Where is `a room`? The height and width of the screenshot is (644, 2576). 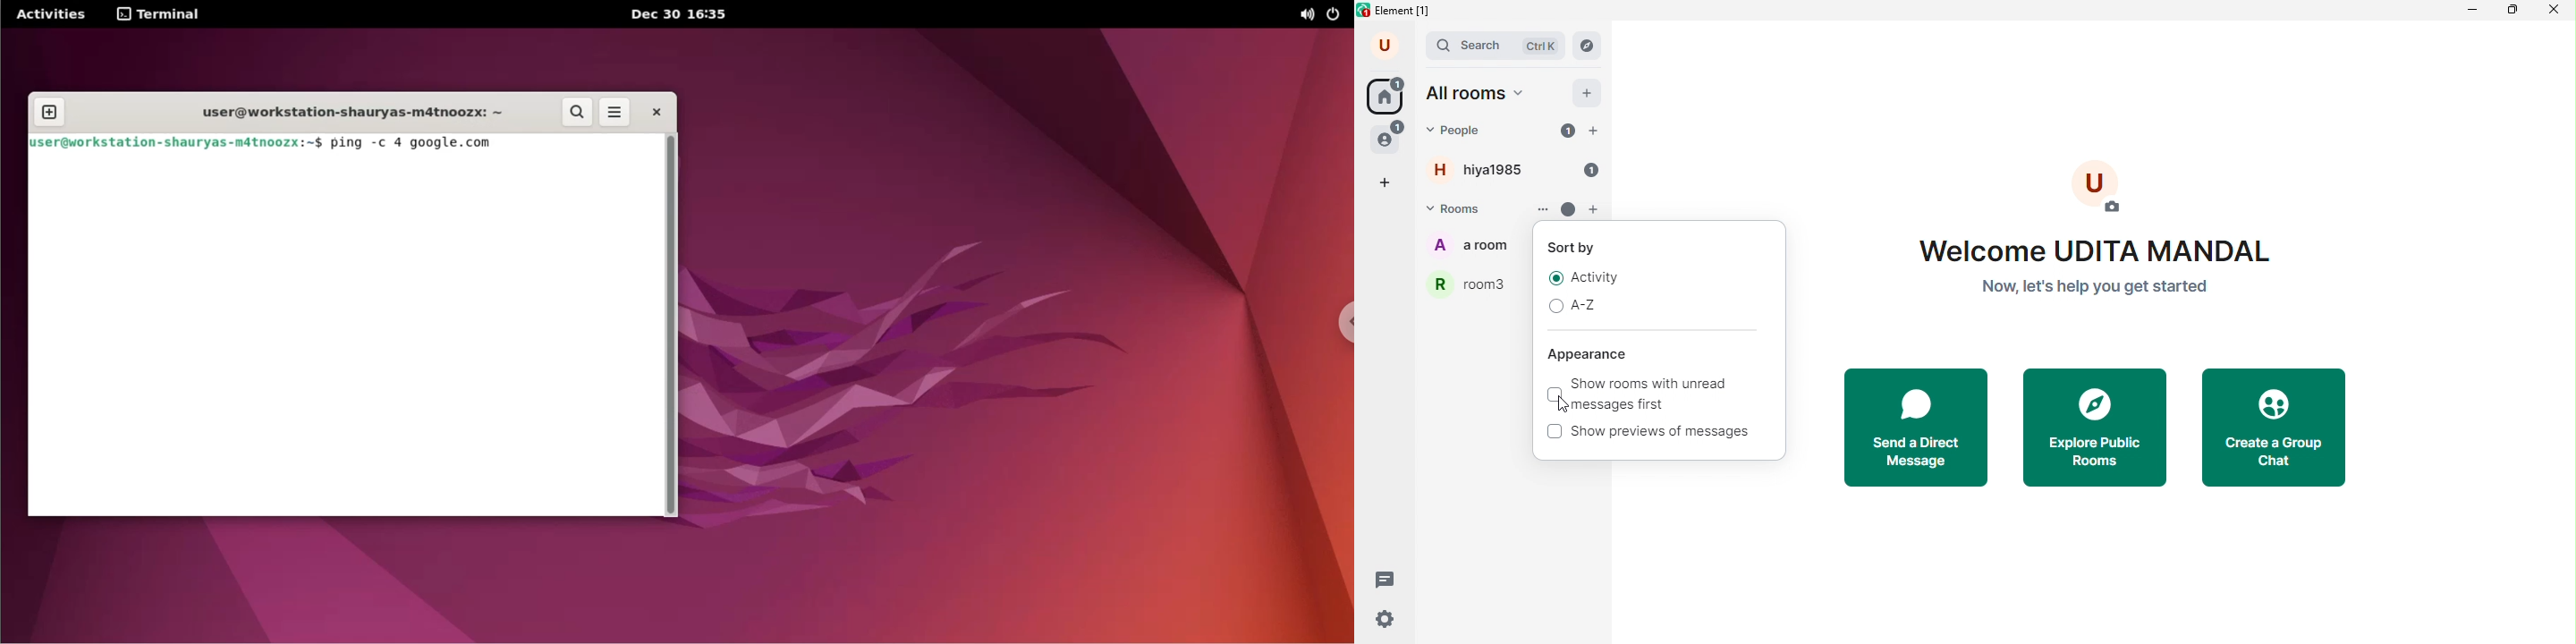 a room is located at coordinates (1470, 247).